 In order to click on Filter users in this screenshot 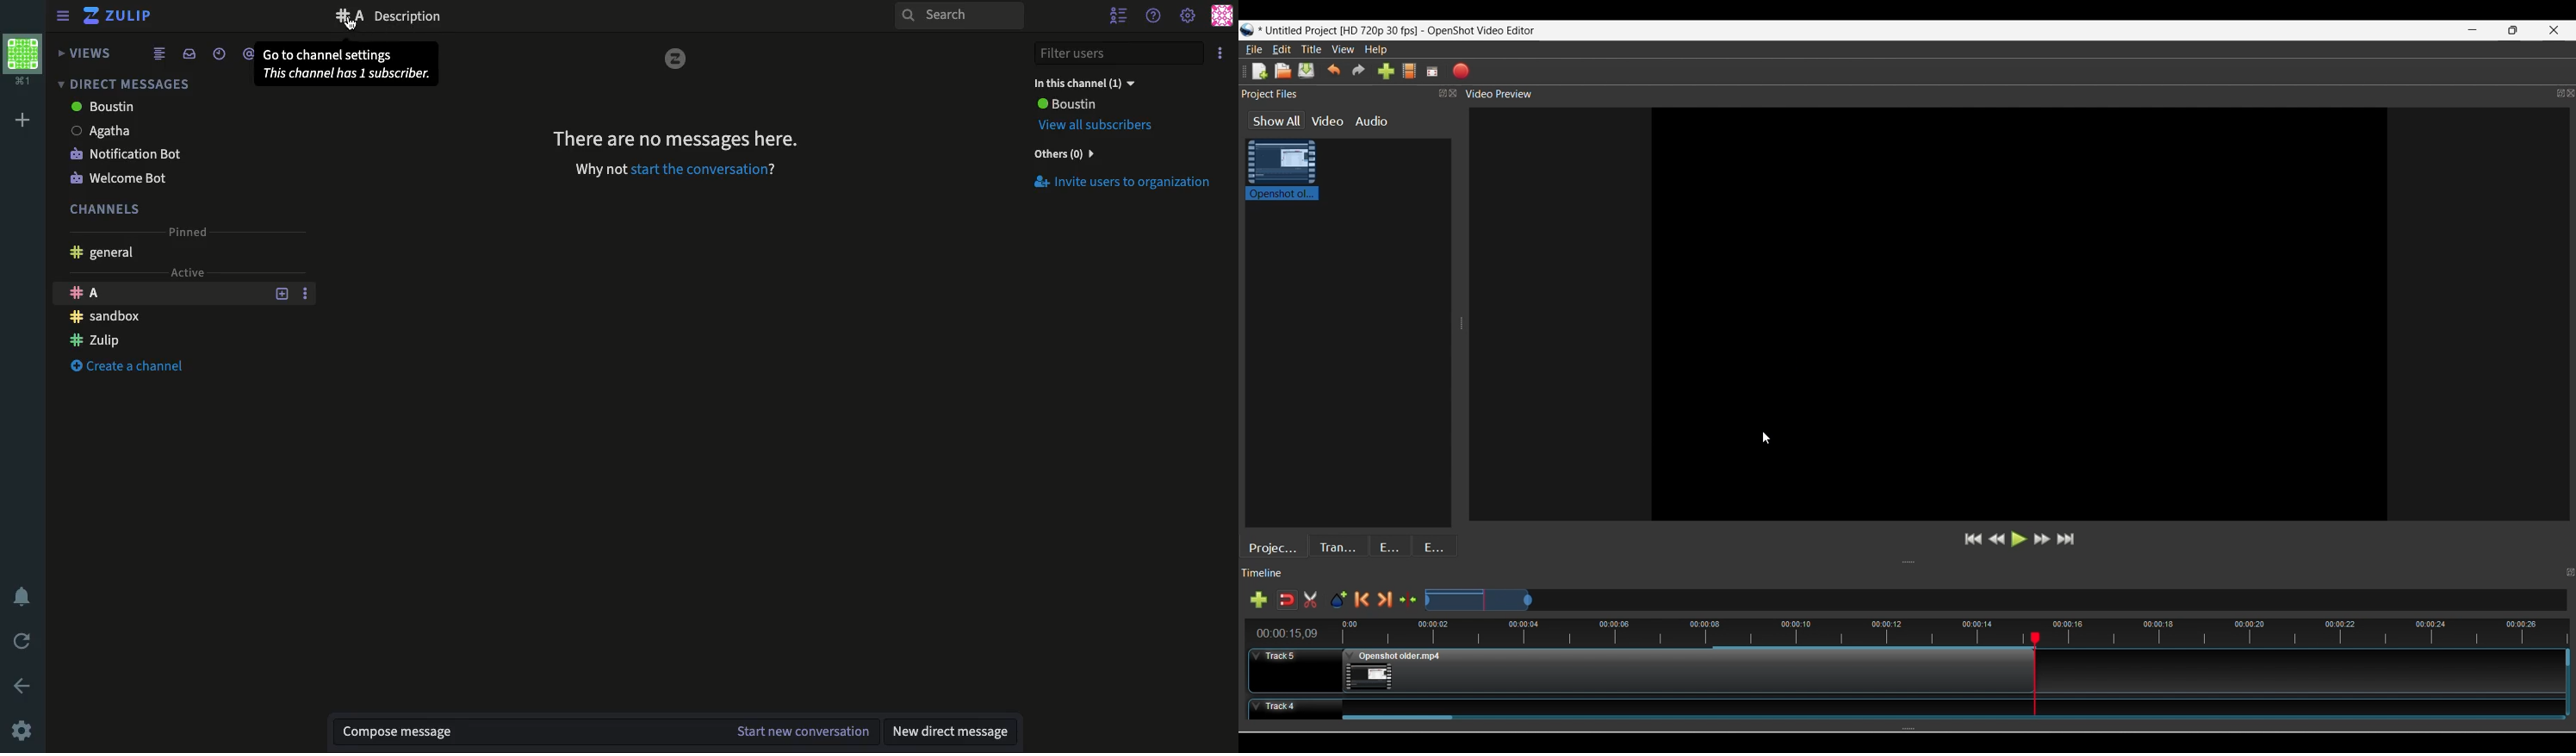, I will do `click(1119, 54)`.